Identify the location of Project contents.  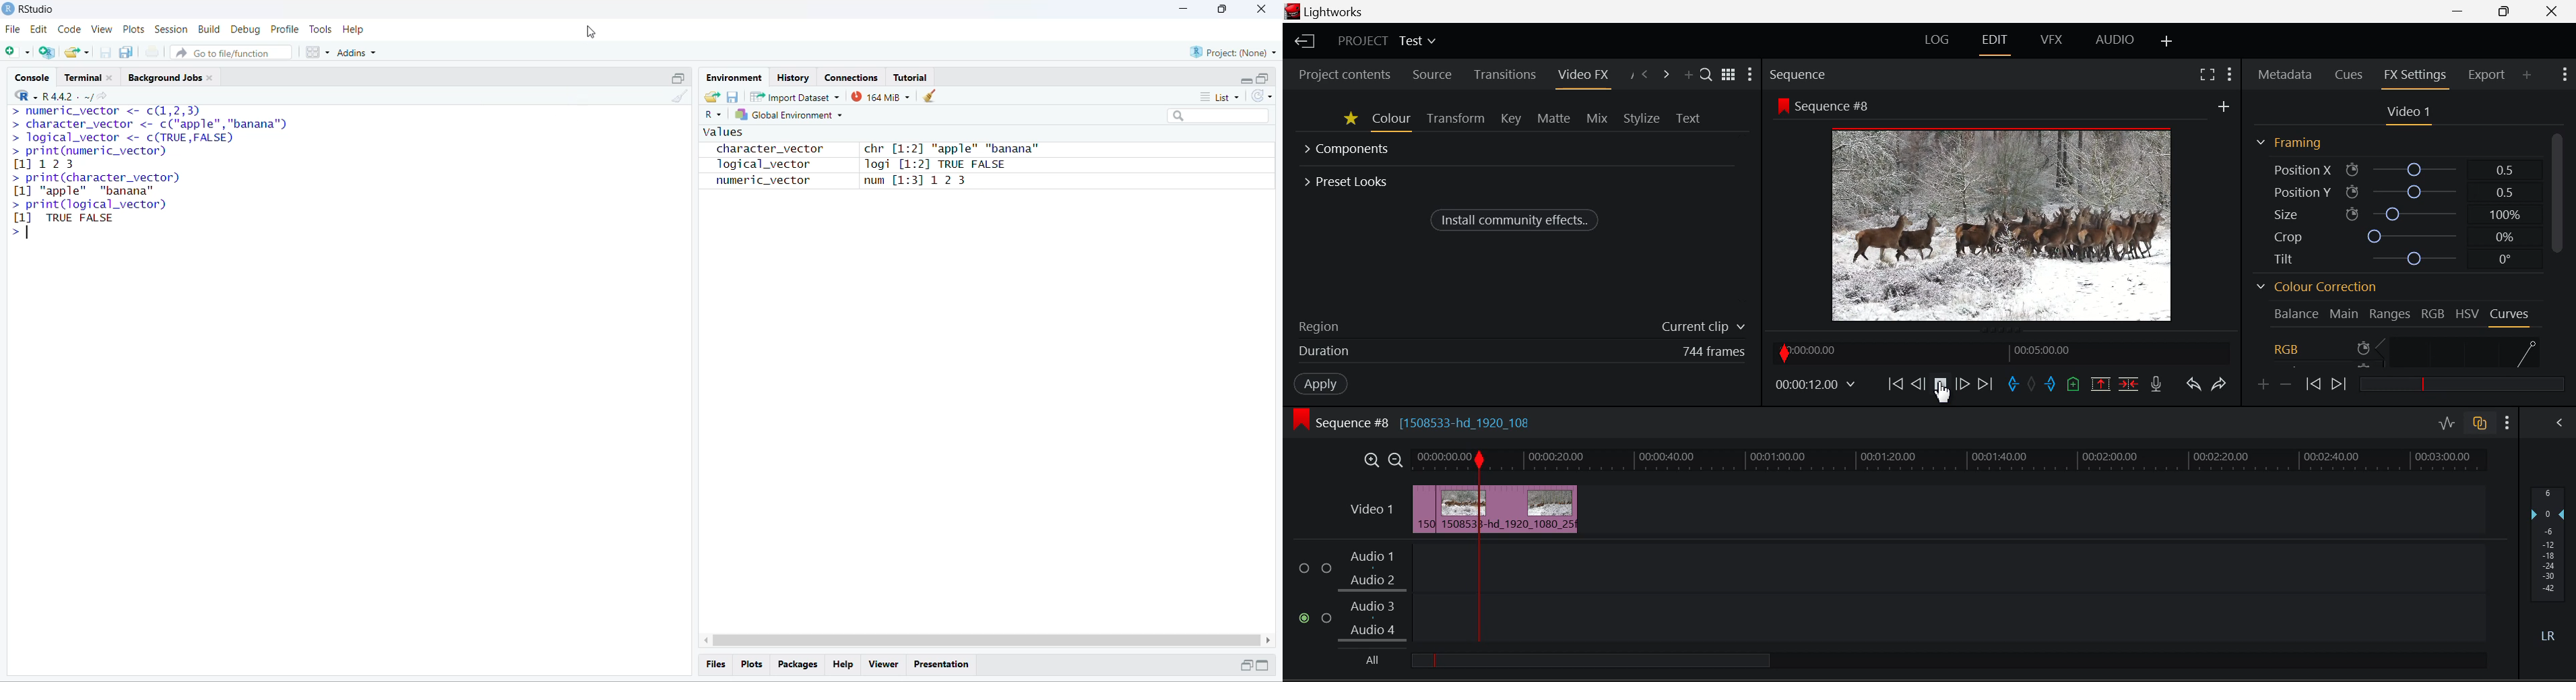
(1345, 75).